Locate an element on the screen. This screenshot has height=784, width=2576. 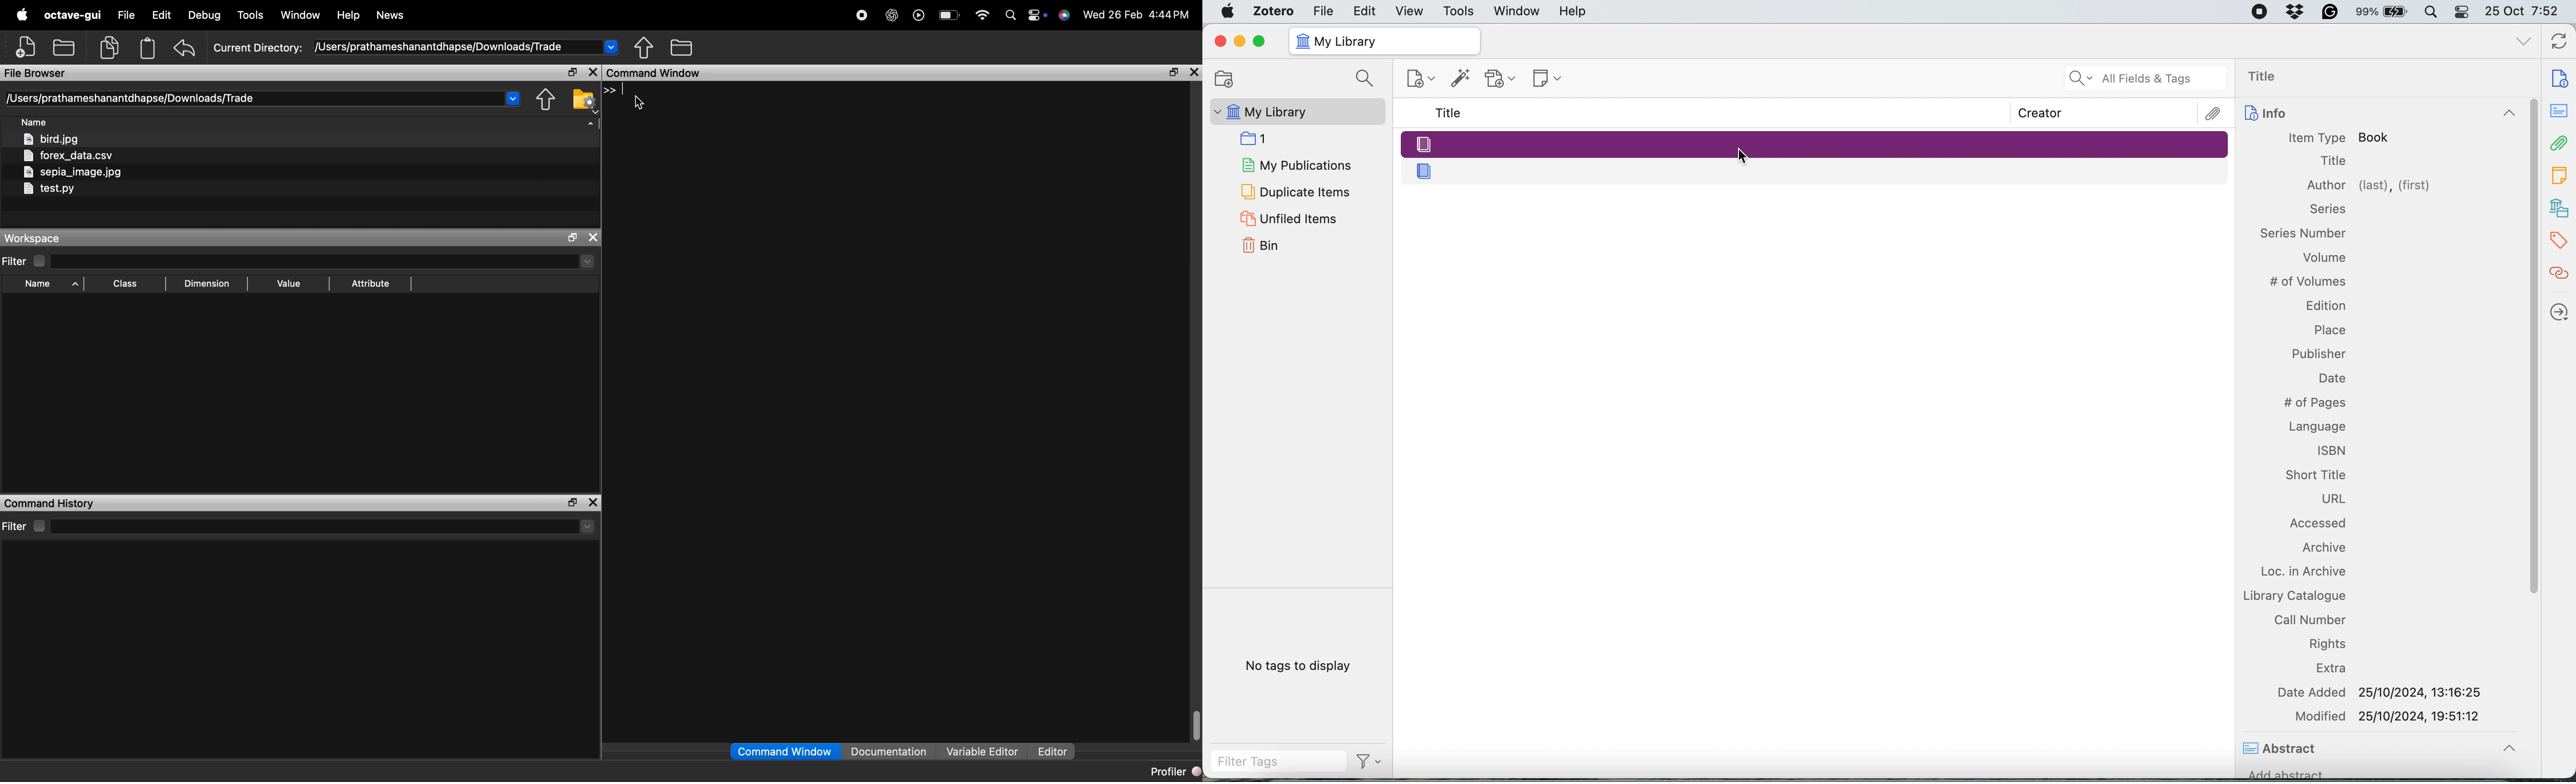
# of Pages is located at coordinates (2313, 403).